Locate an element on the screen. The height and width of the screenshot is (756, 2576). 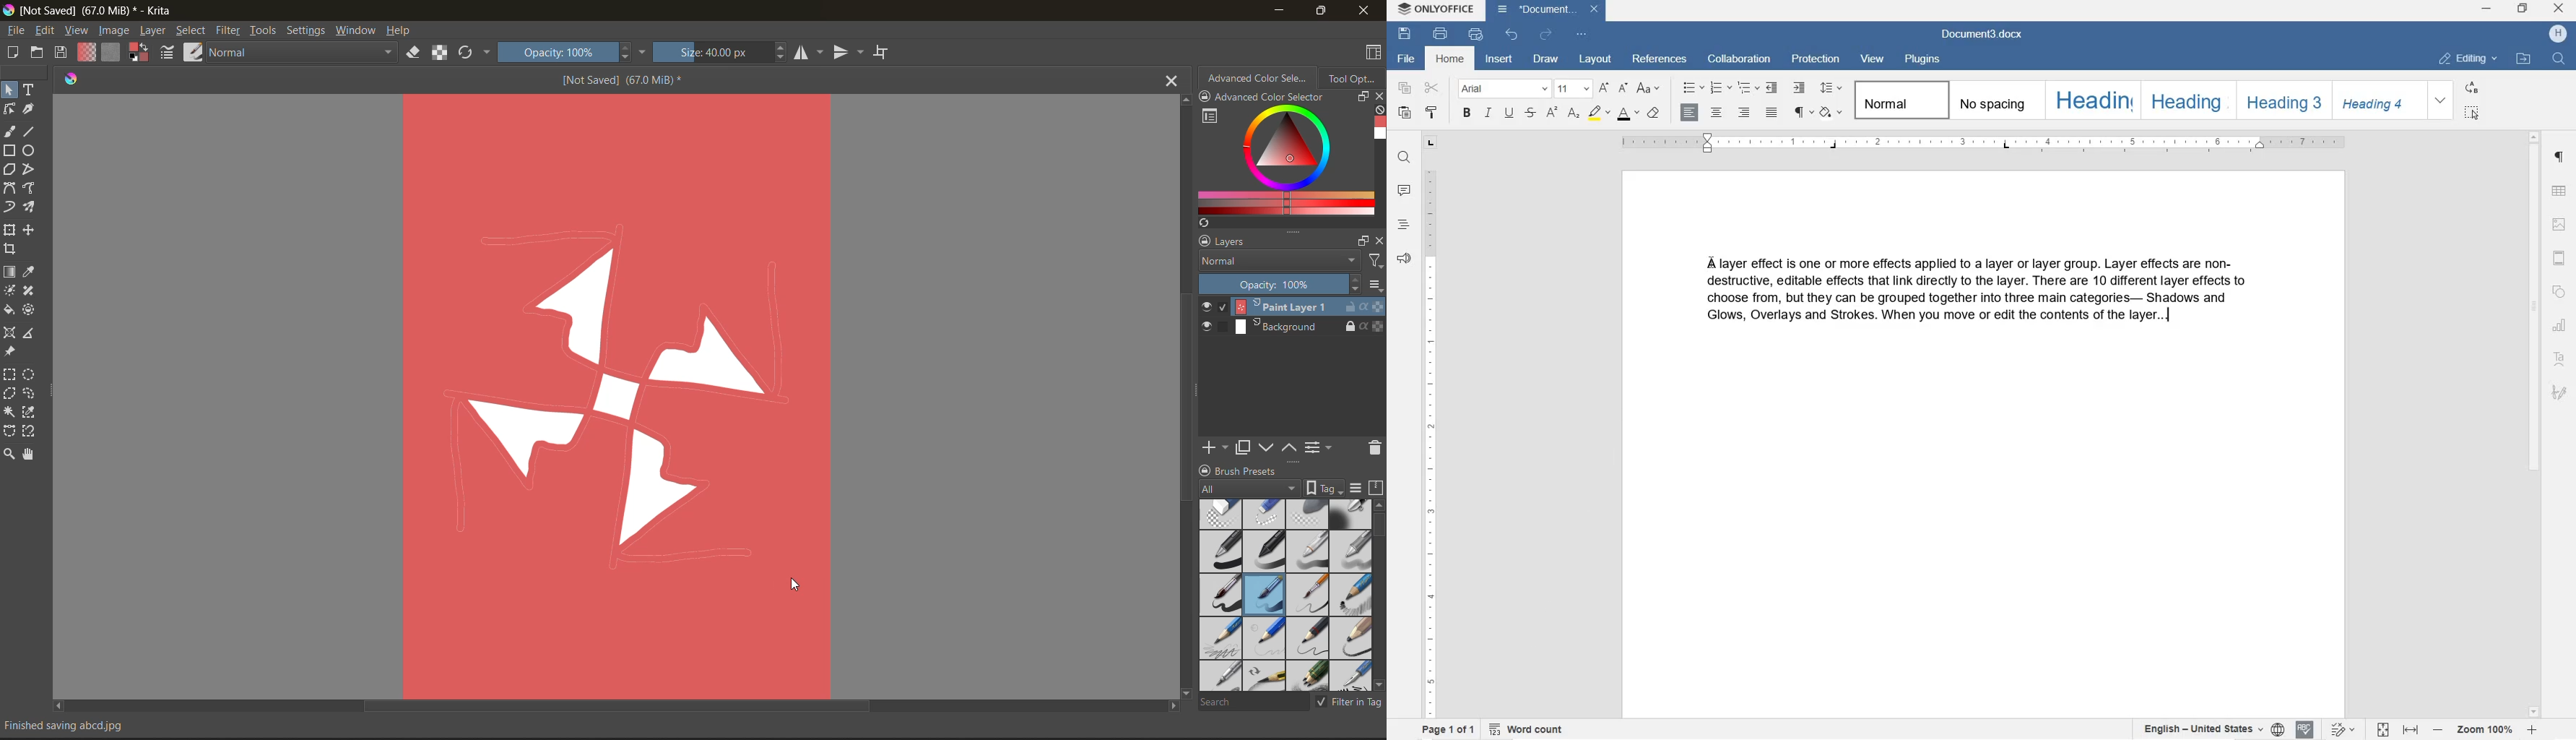
BOLD is located at coordinates (1466, 114).